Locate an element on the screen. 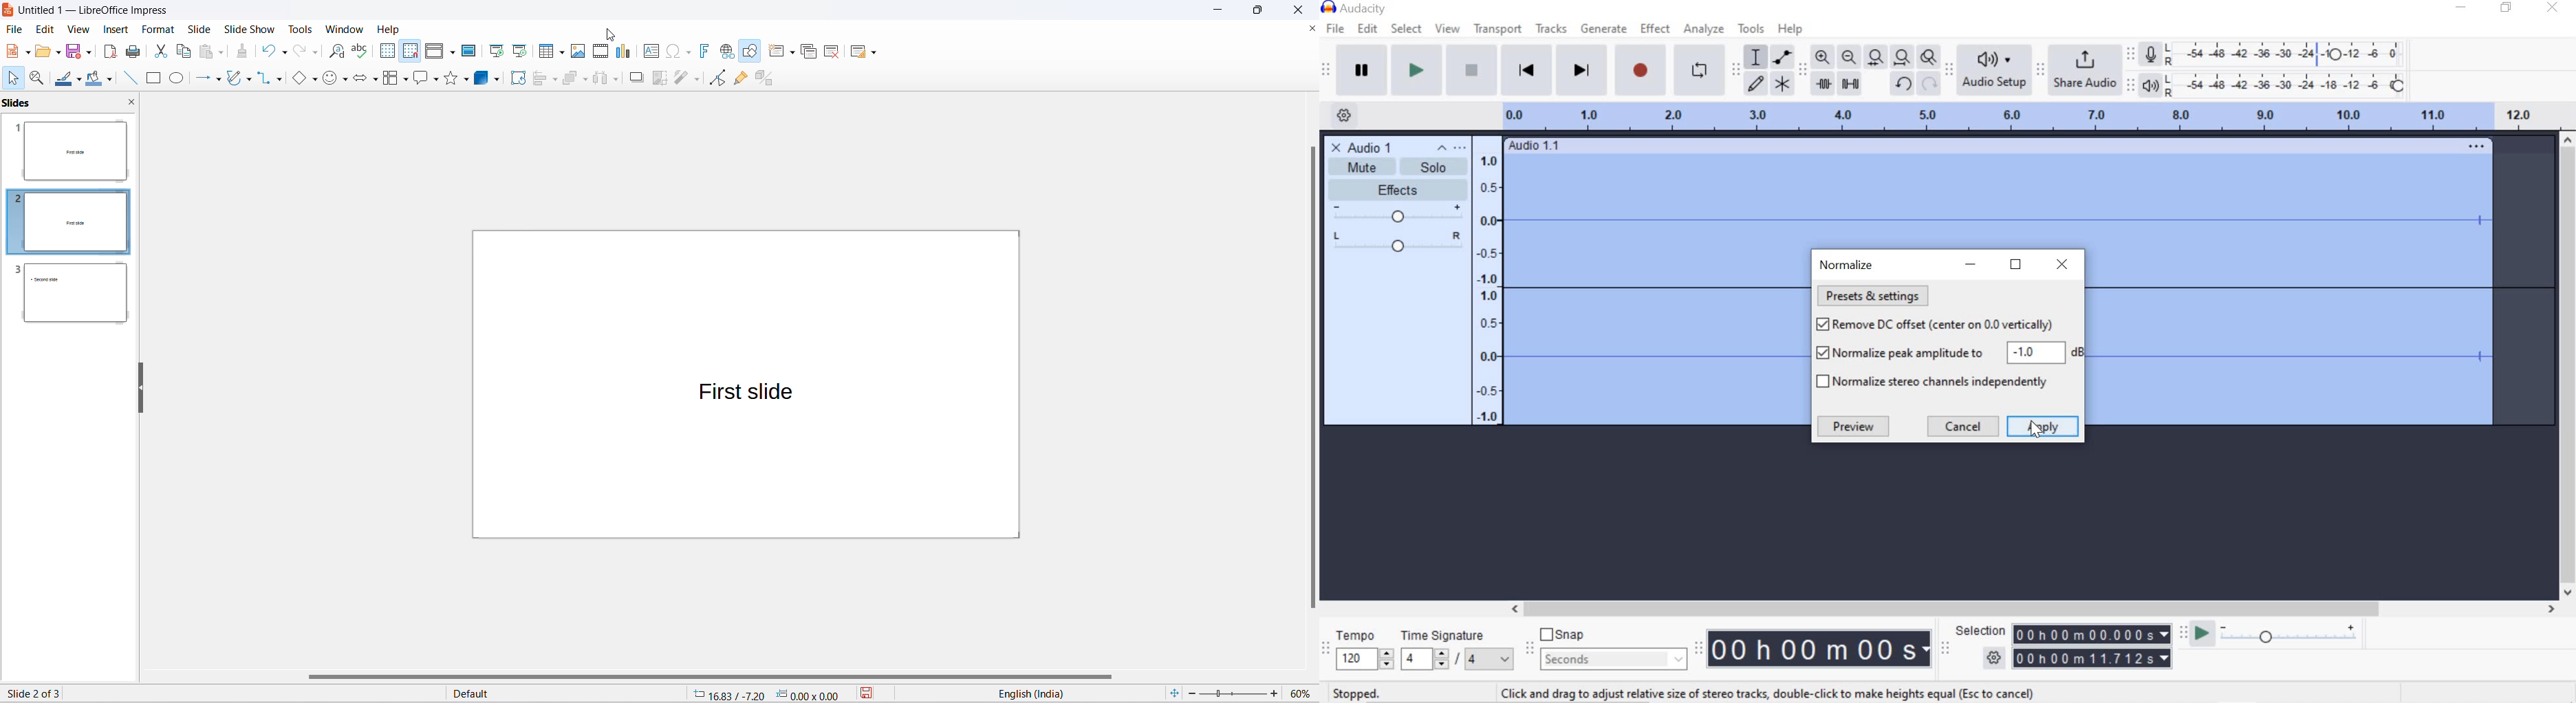  align object options is located at coordinates (538, 79).